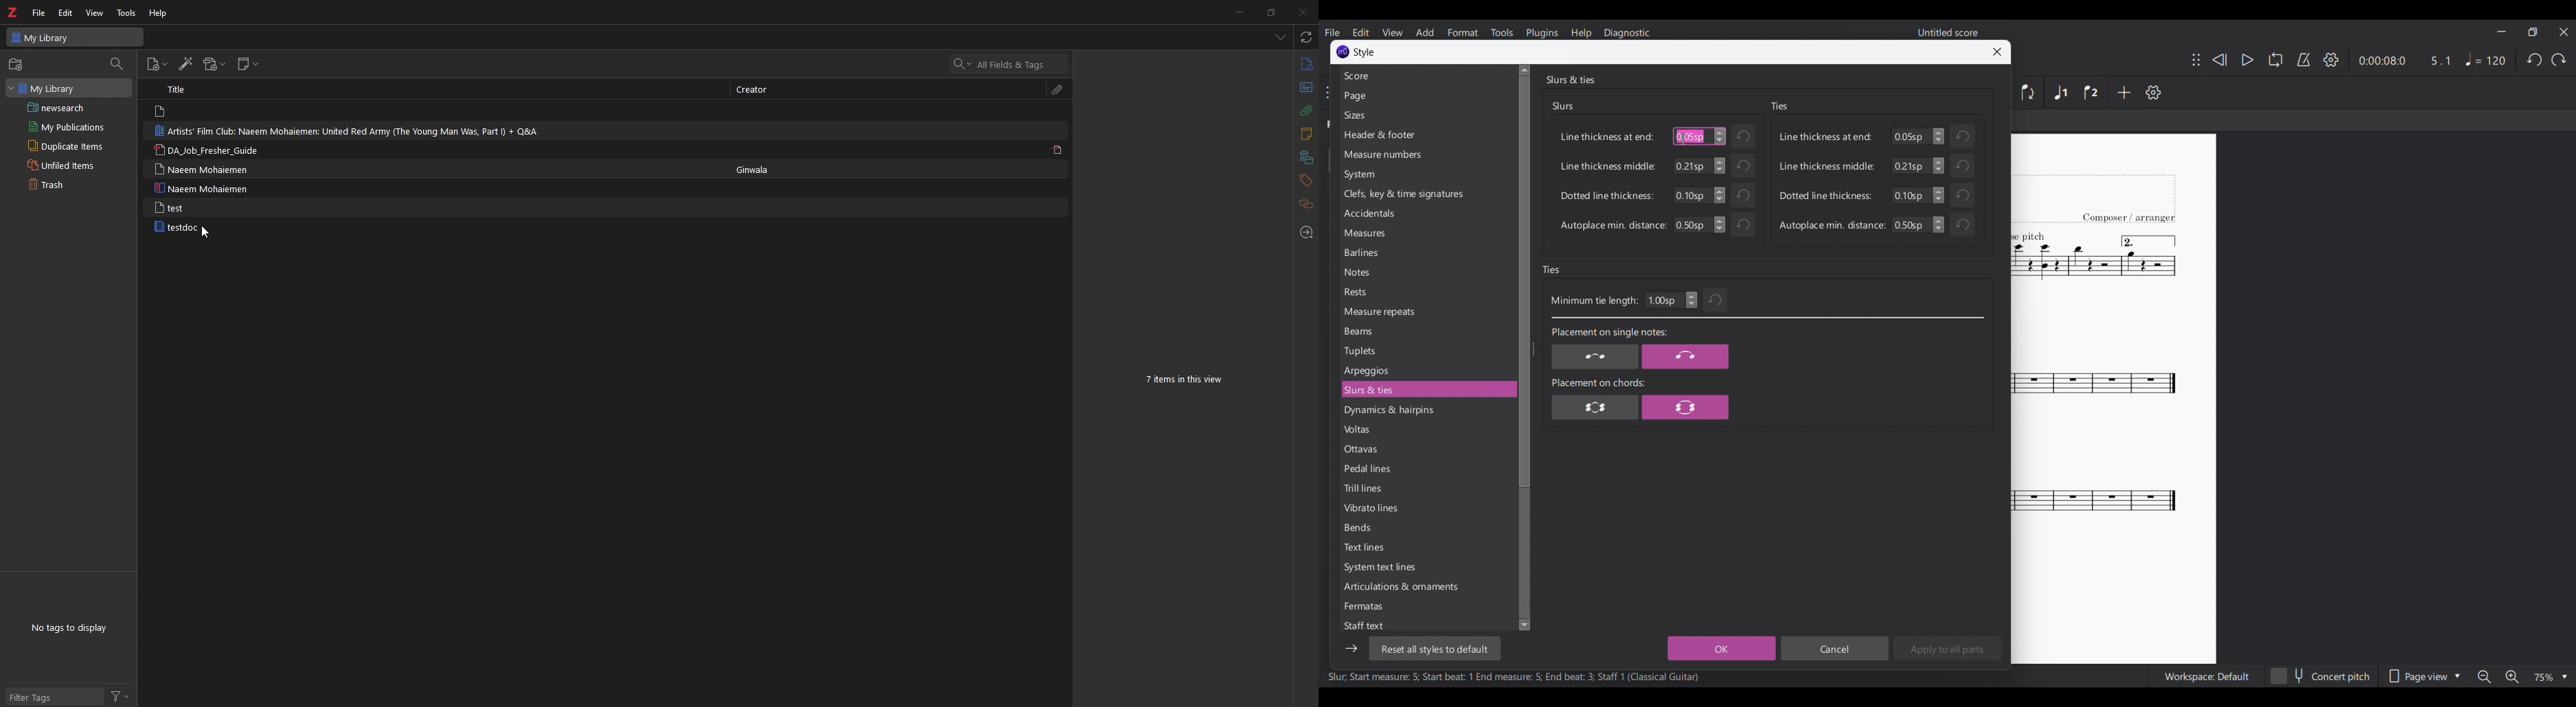  What do you see at coordinates (1305, 159) in the screenshot?
I see `collection and libraries` at bounding box center [1305, 159].